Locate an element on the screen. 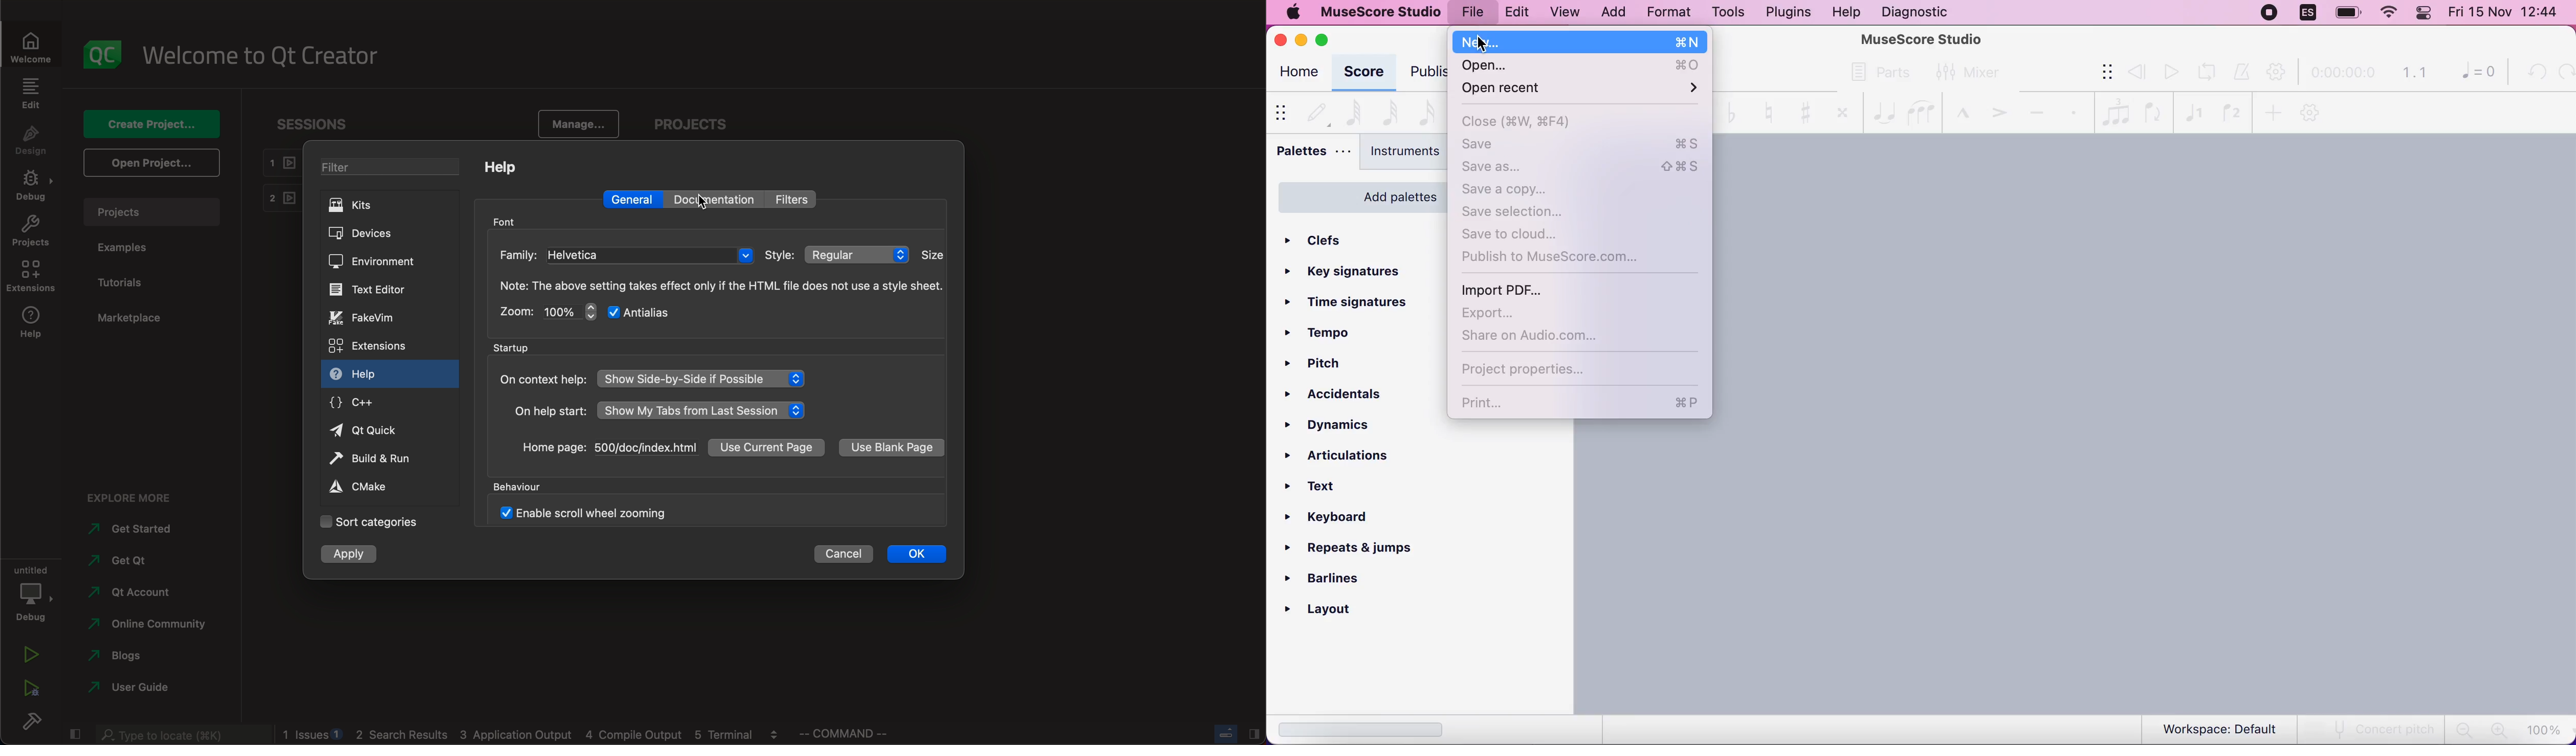 This screenshot has height=756, width=2576. save selection is located at coordinates (1525, 212).